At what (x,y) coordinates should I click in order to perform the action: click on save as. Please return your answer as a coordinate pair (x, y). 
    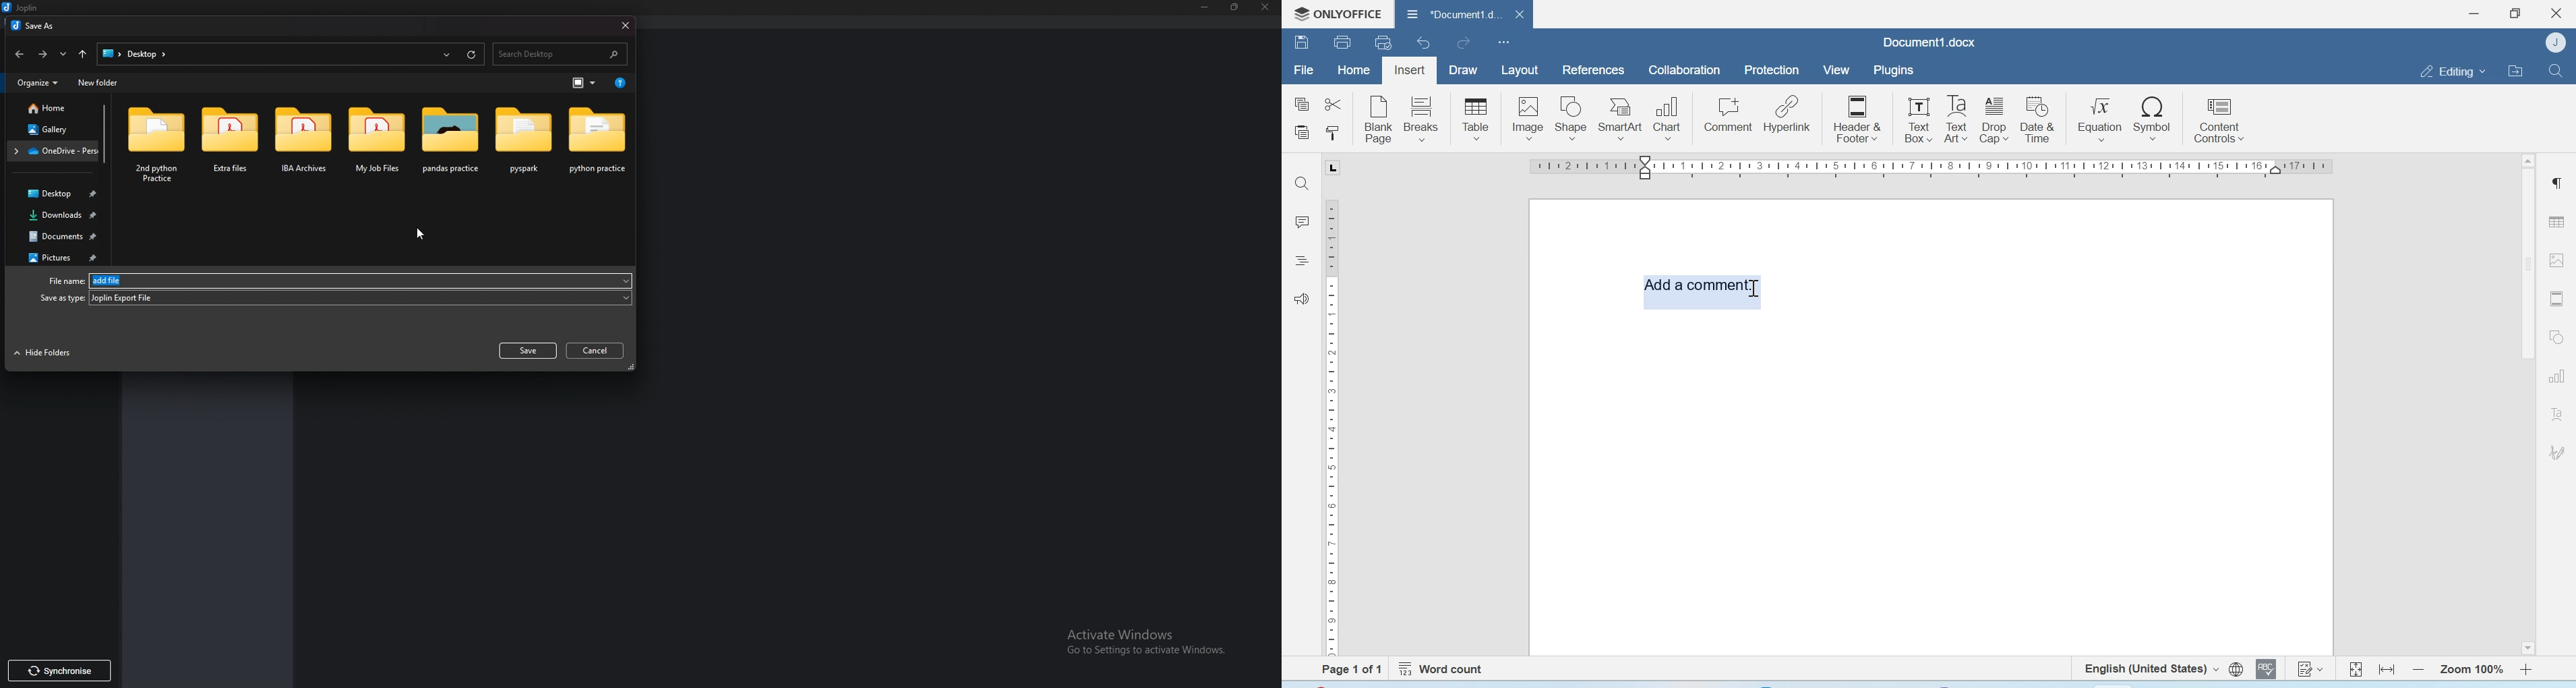
    Looking at the image, I should click on (50, 25).